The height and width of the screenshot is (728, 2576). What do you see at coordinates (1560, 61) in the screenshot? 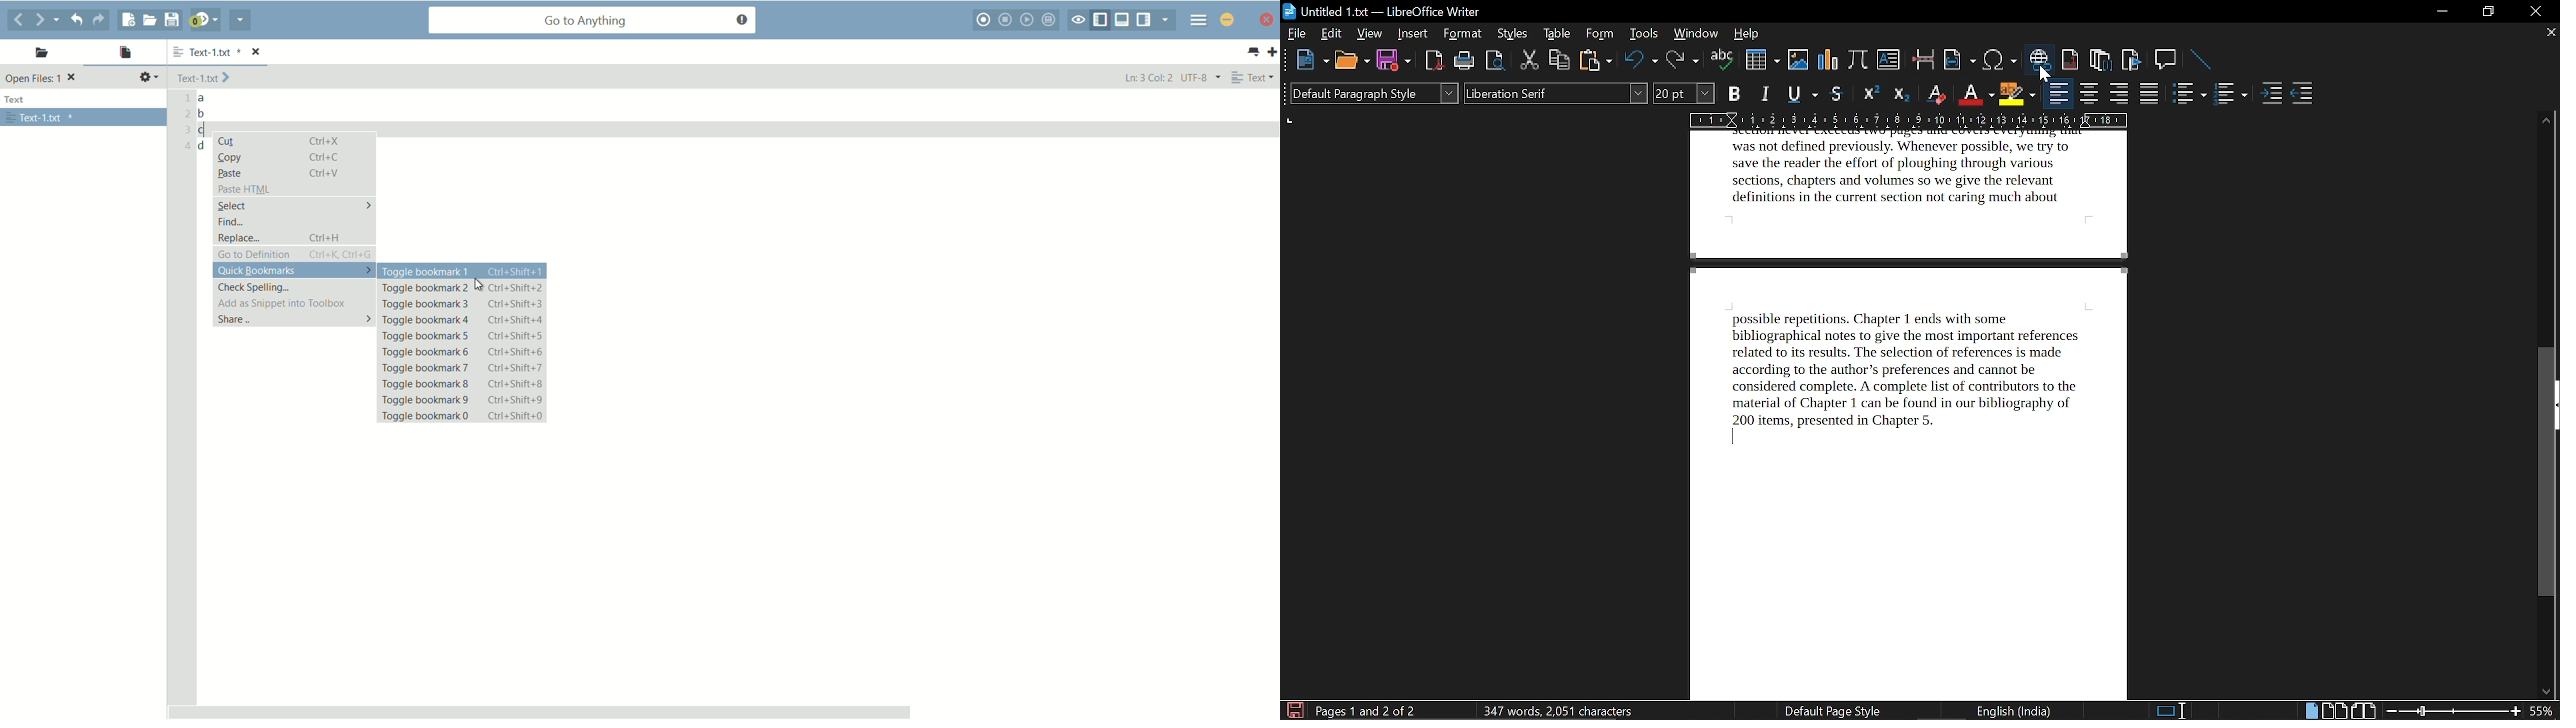
I see `copy` at bounding box center [1560, 61].